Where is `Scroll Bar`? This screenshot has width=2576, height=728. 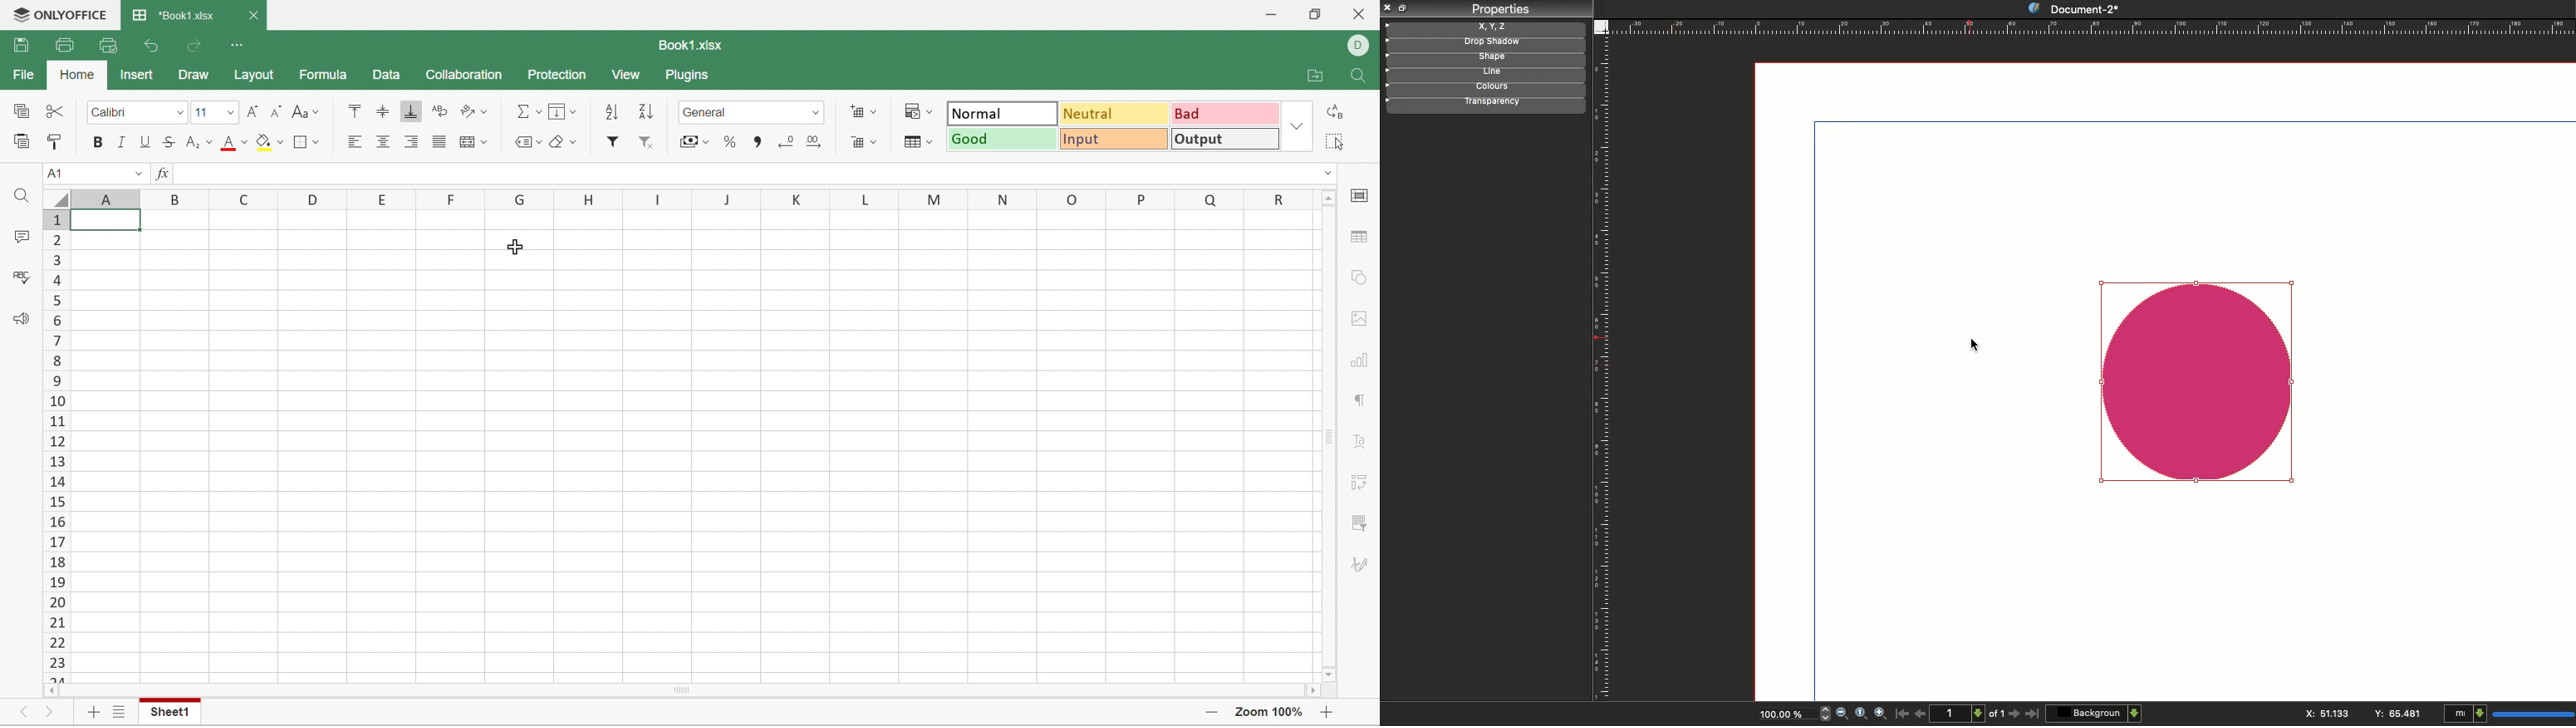
Scroll Bar is located at coordinates (680, 689).